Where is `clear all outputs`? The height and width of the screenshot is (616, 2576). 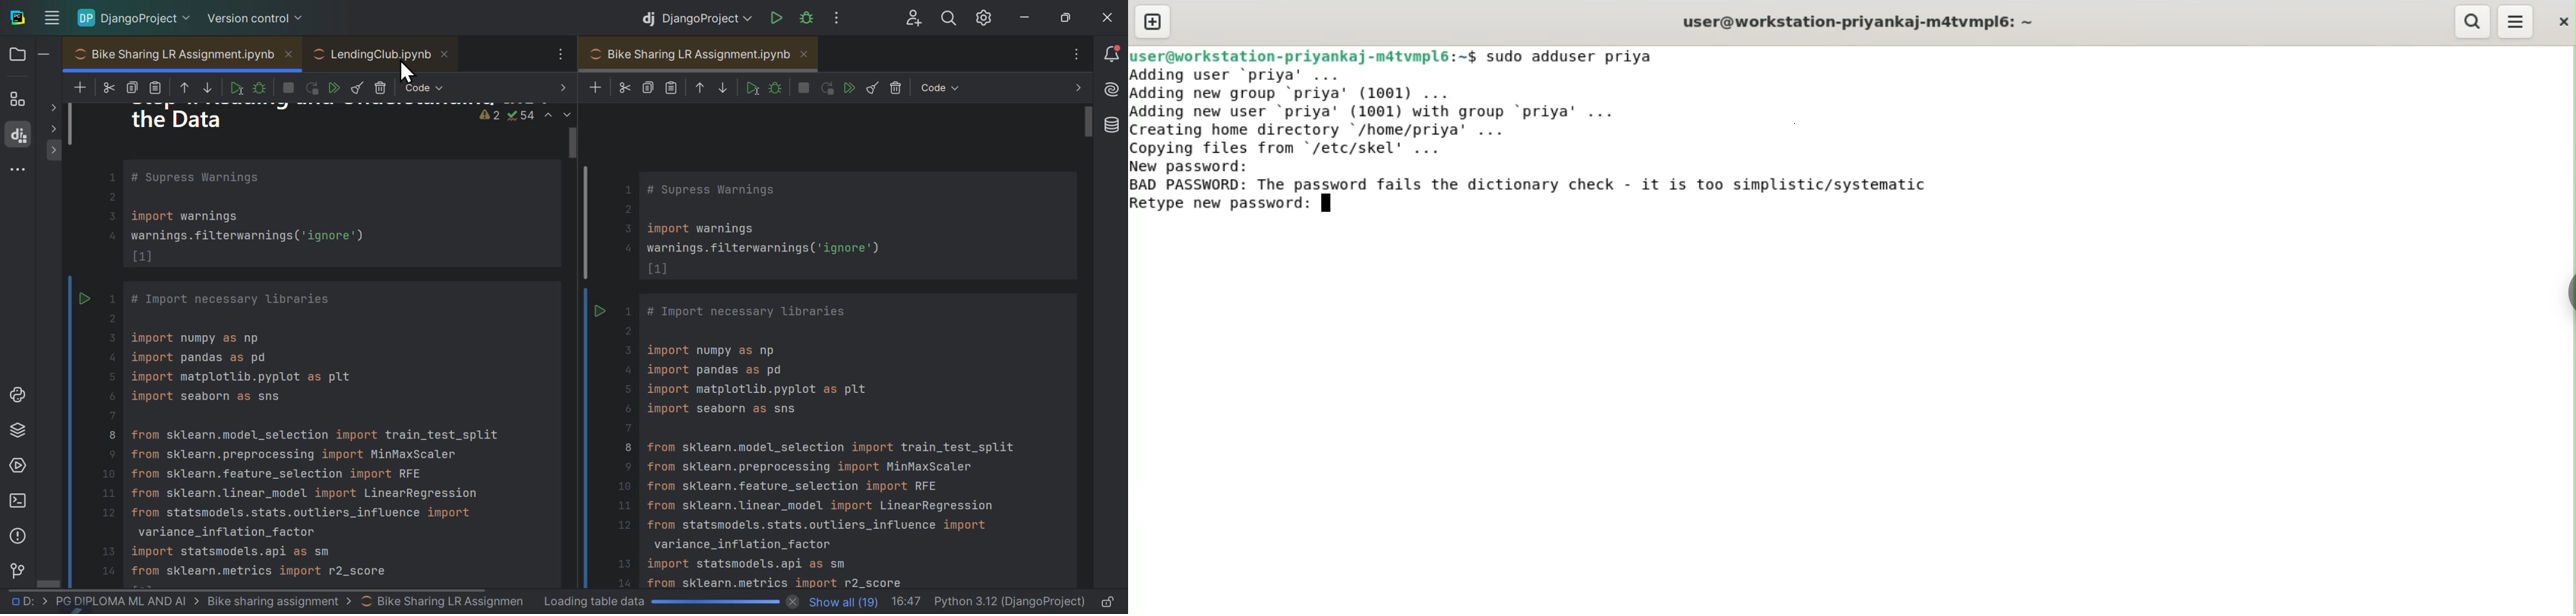 clear all outputs is located at coordinates (874, 87).